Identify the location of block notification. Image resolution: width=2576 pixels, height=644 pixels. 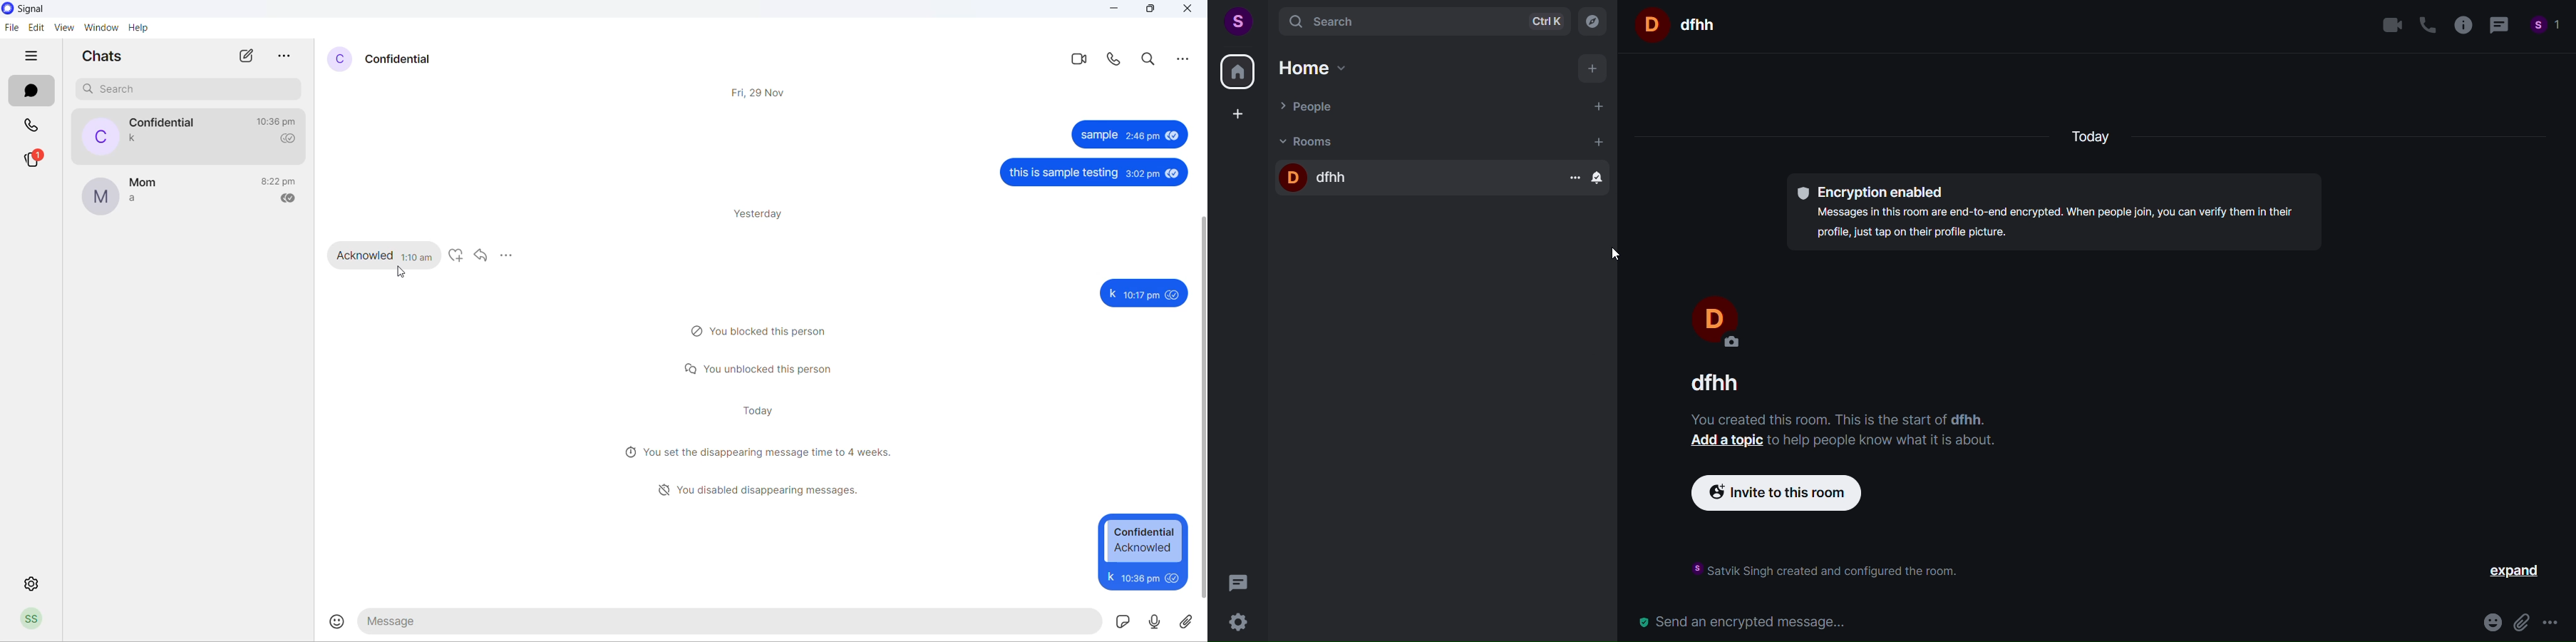
(761, 330).